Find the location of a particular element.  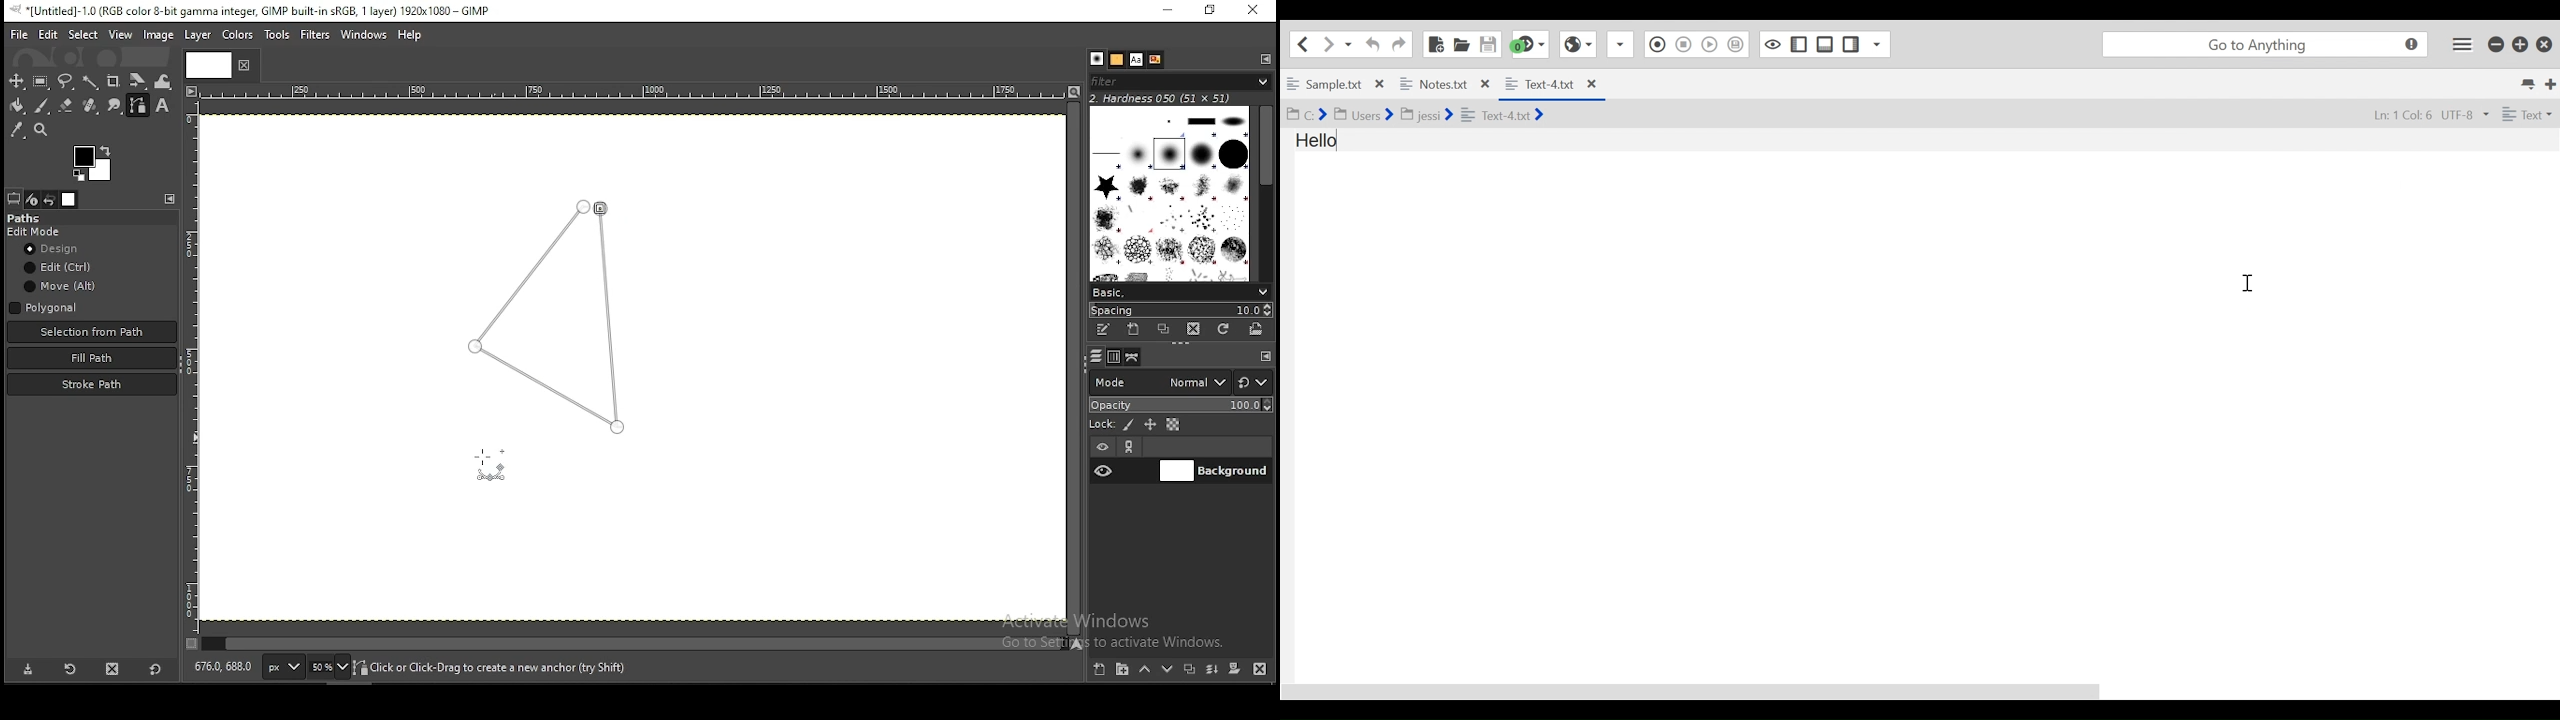

Recording in Macro is located at coordinates (1657, 45).